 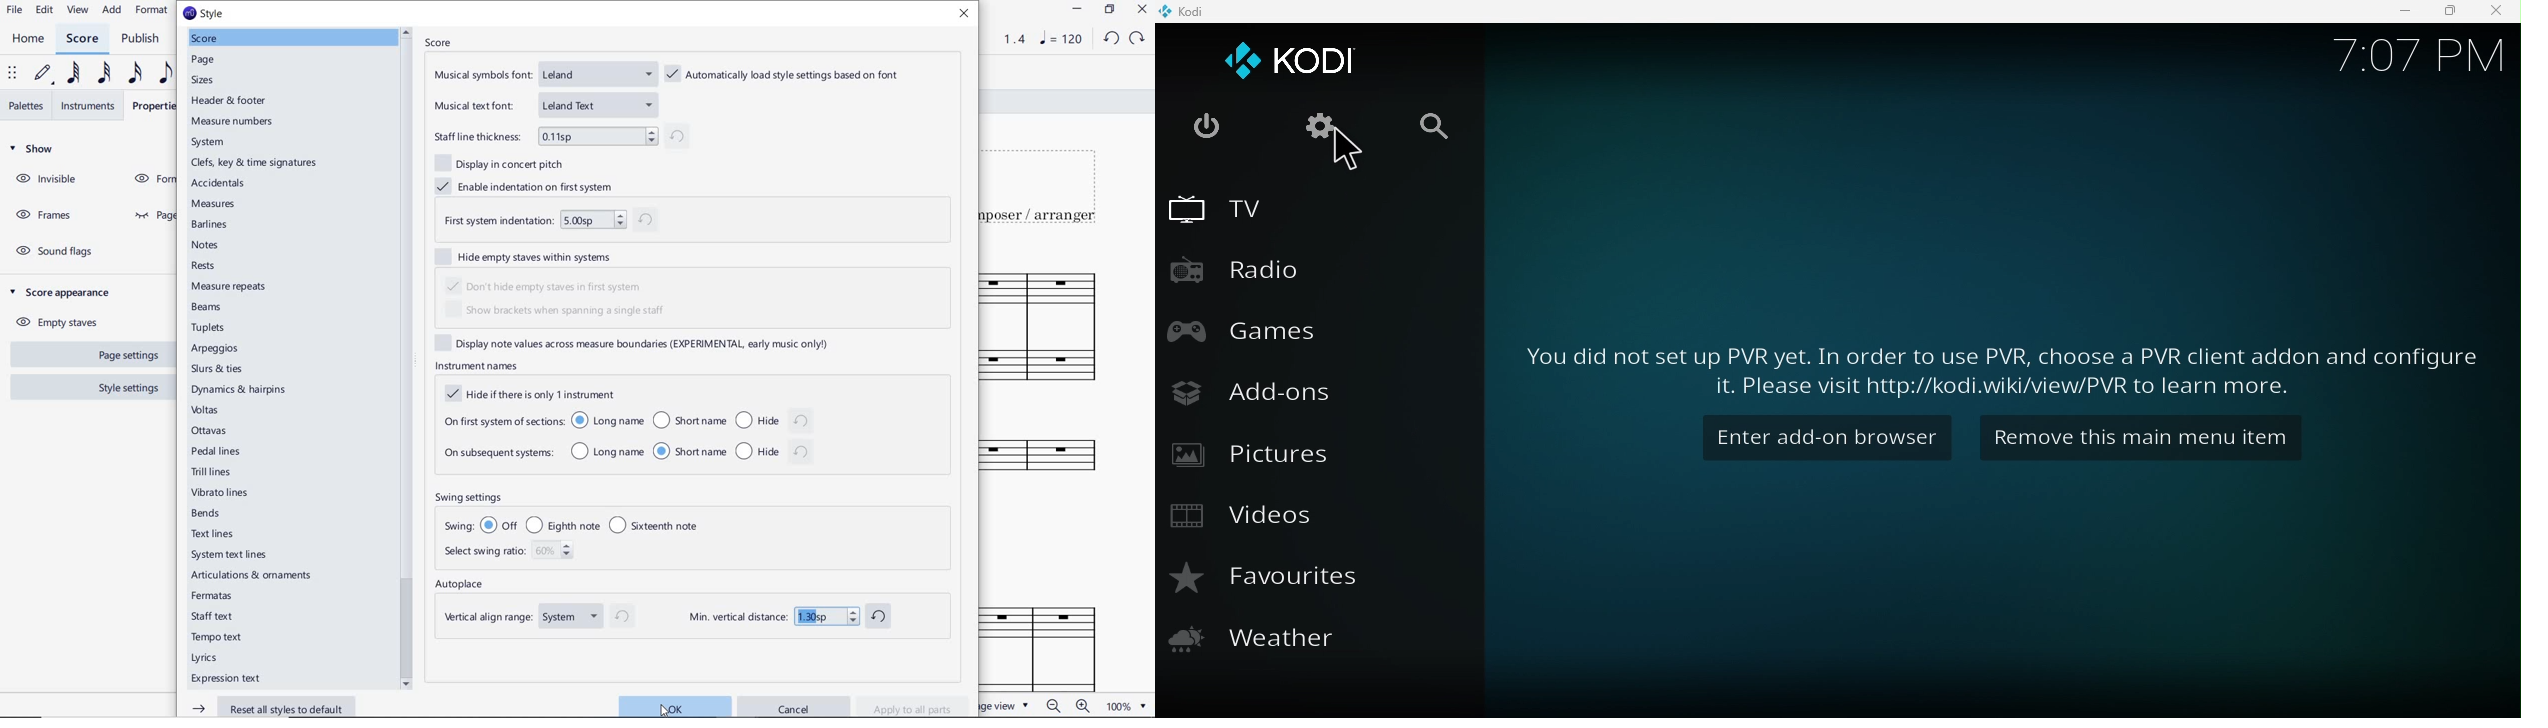 What do you see at coordinates (211, 431) in the screenshot?
I see `ottavas` at bounding box center [211, 431].